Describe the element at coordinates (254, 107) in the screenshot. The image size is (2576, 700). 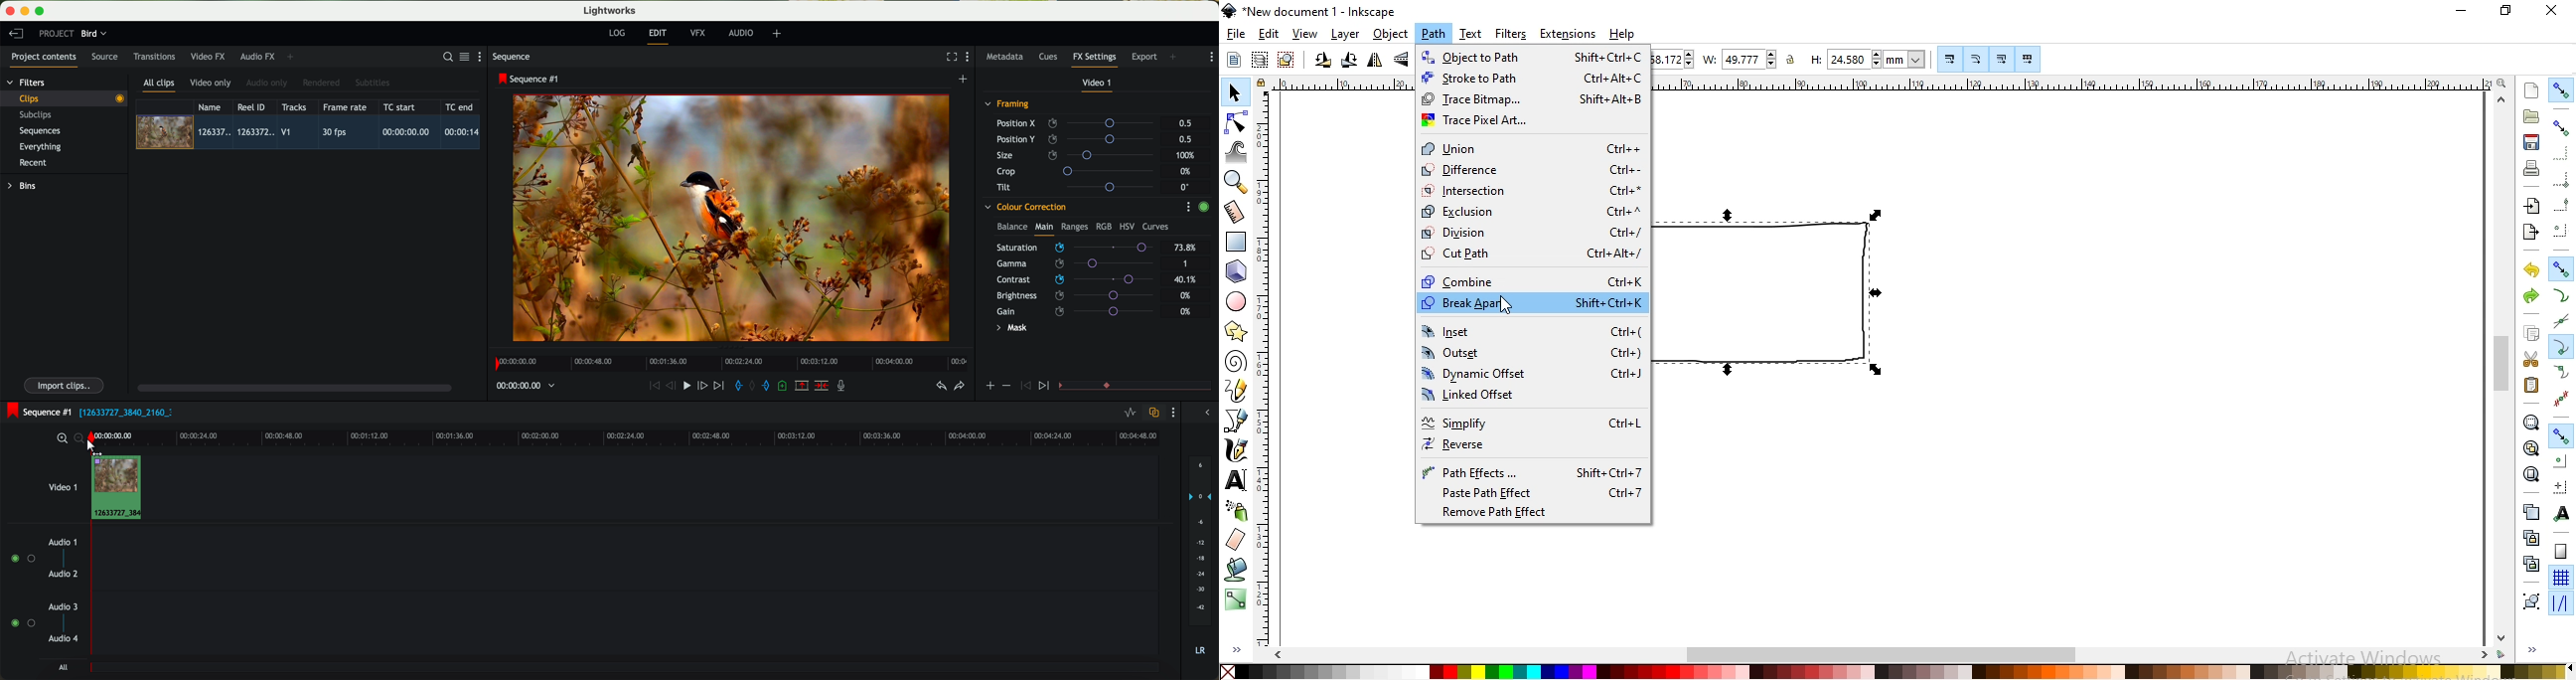
I see `Reel ID` at that location.